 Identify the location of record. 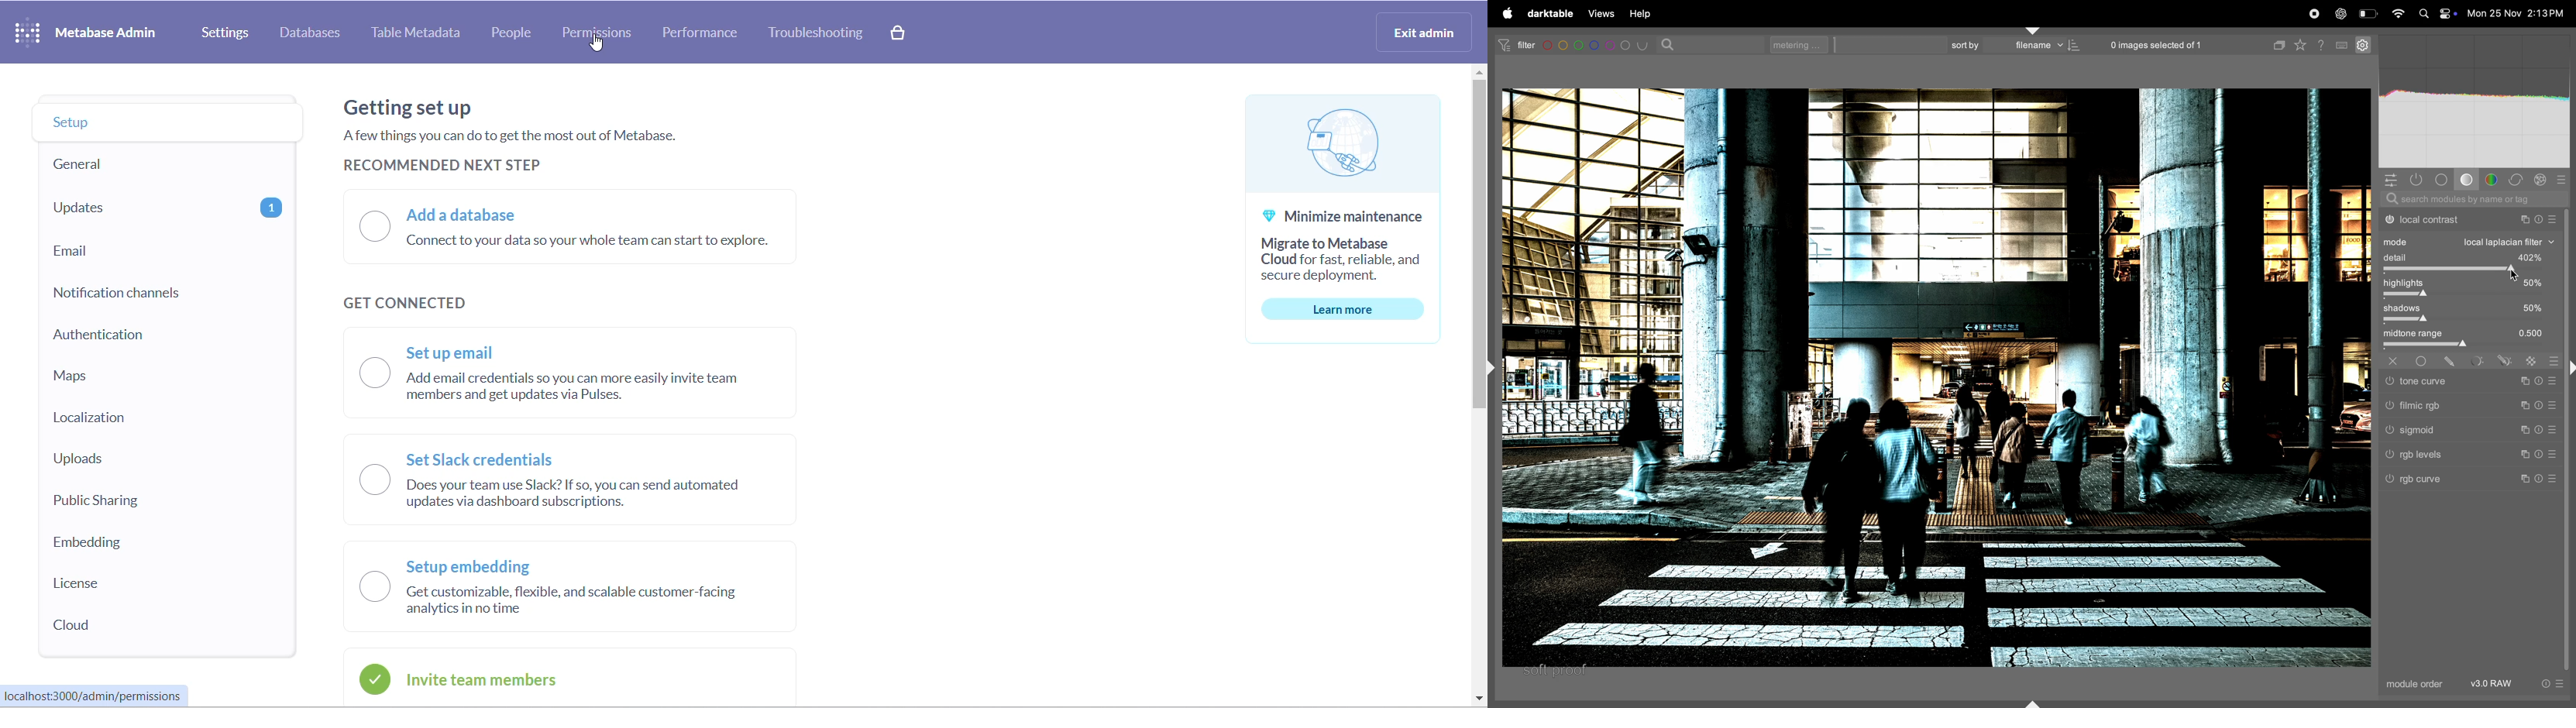
(2315, 13).